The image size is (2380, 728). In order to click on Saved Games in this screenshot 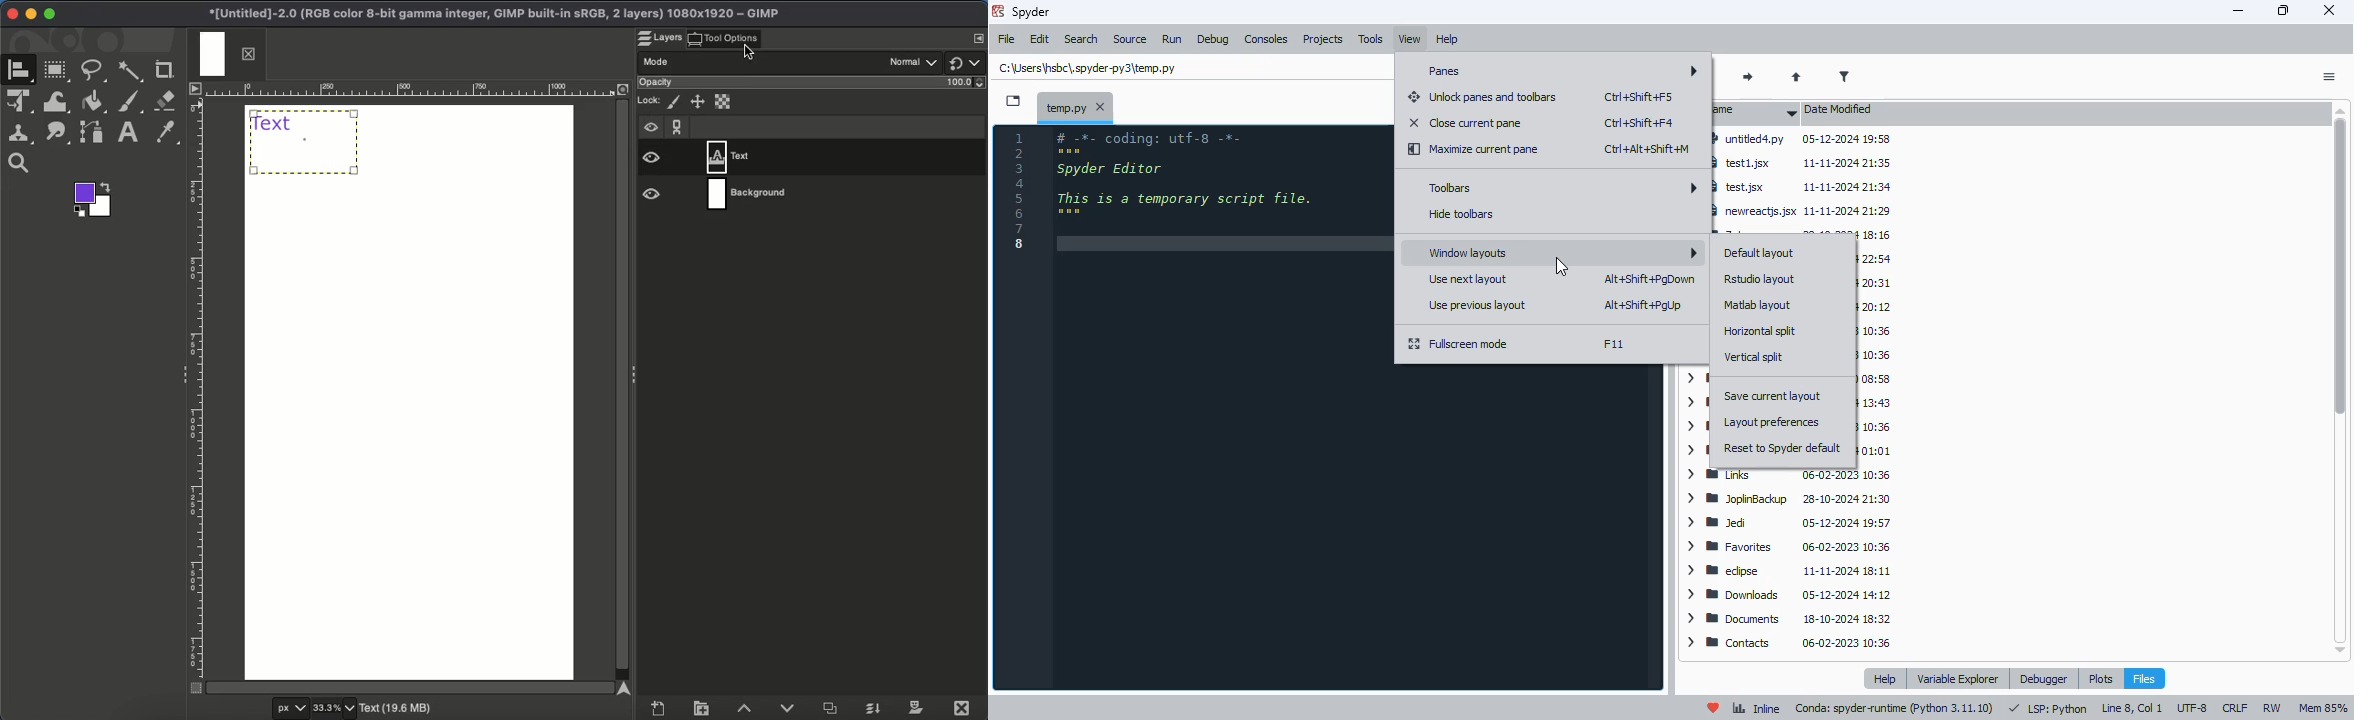, I will do `click(1871, 354)`.